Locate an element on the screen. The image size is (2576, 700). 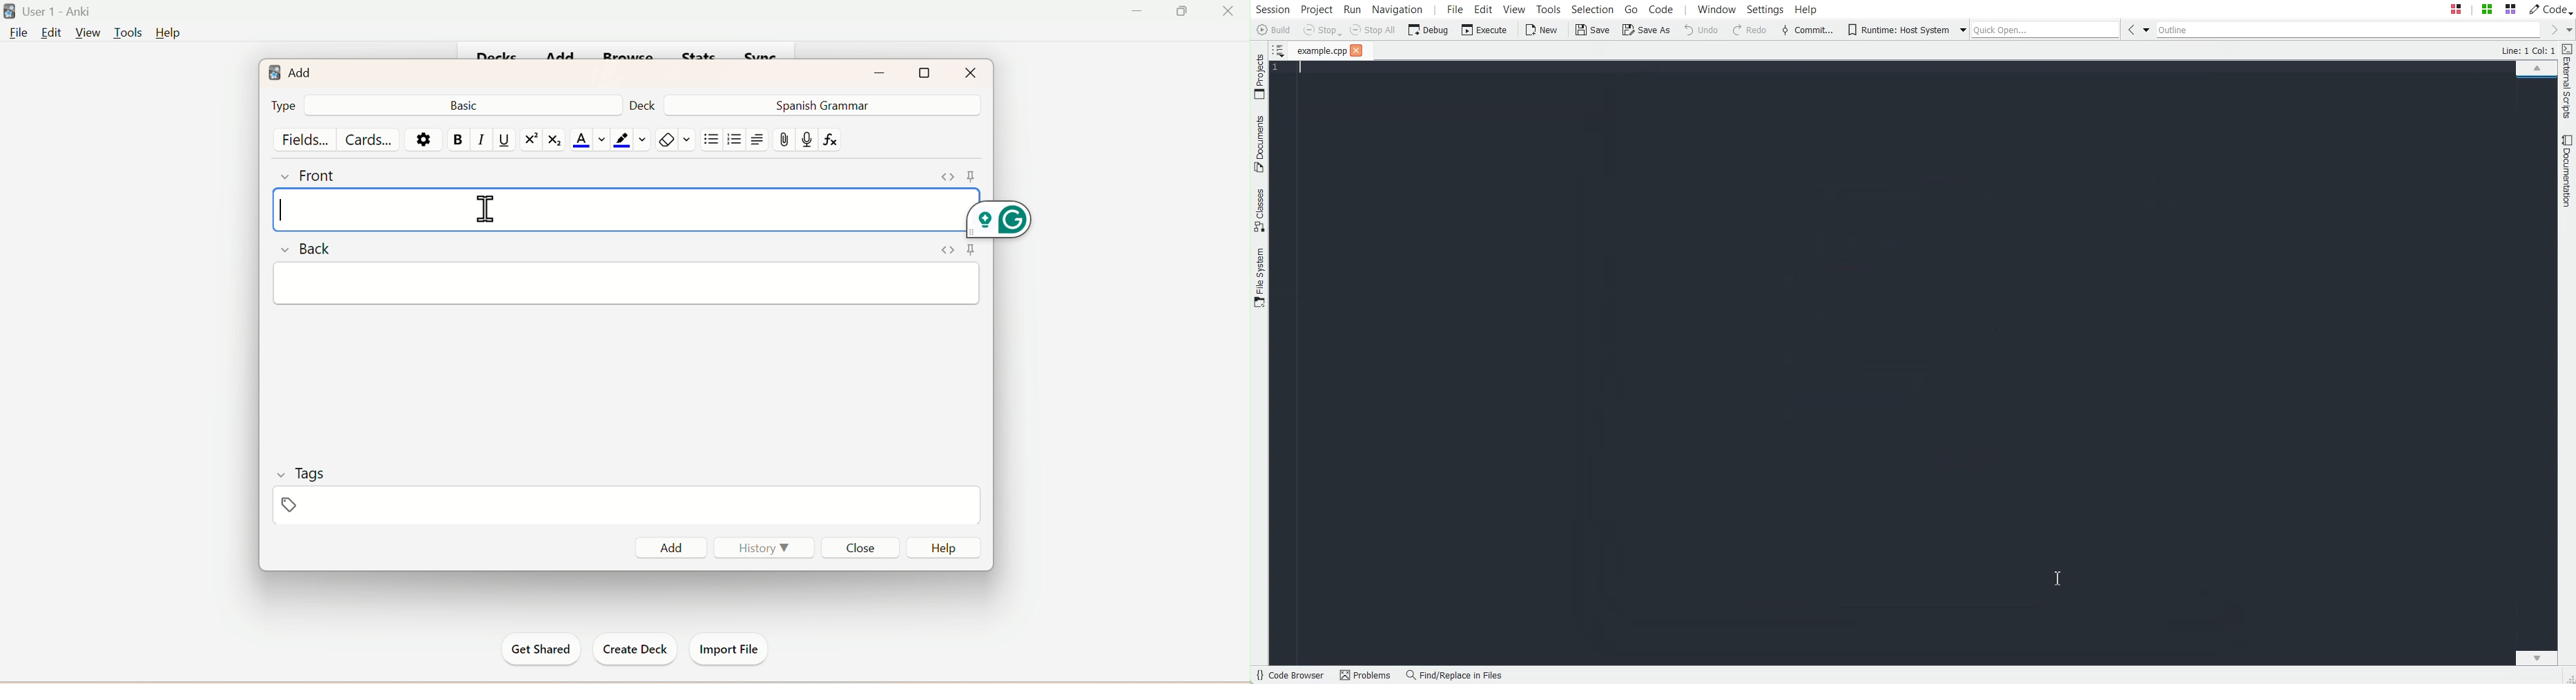
Help is located at coordinates (942, 548).